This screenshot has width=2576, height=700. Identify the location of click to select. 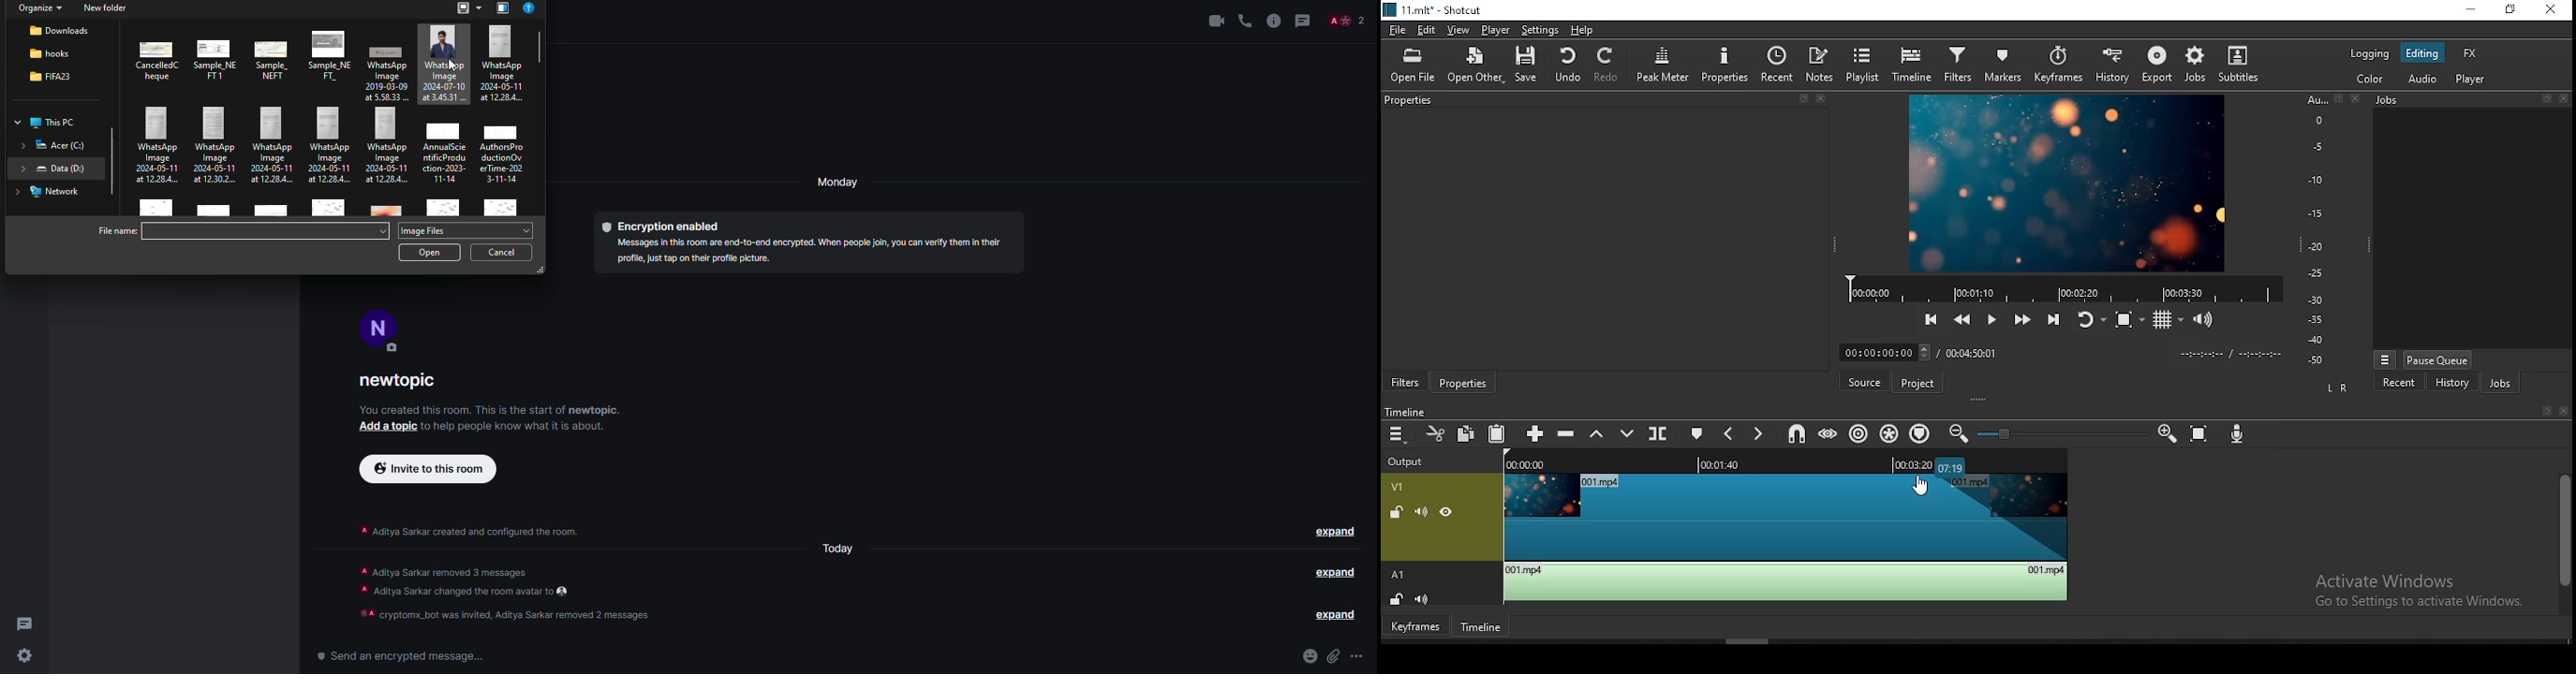
(157, 60).